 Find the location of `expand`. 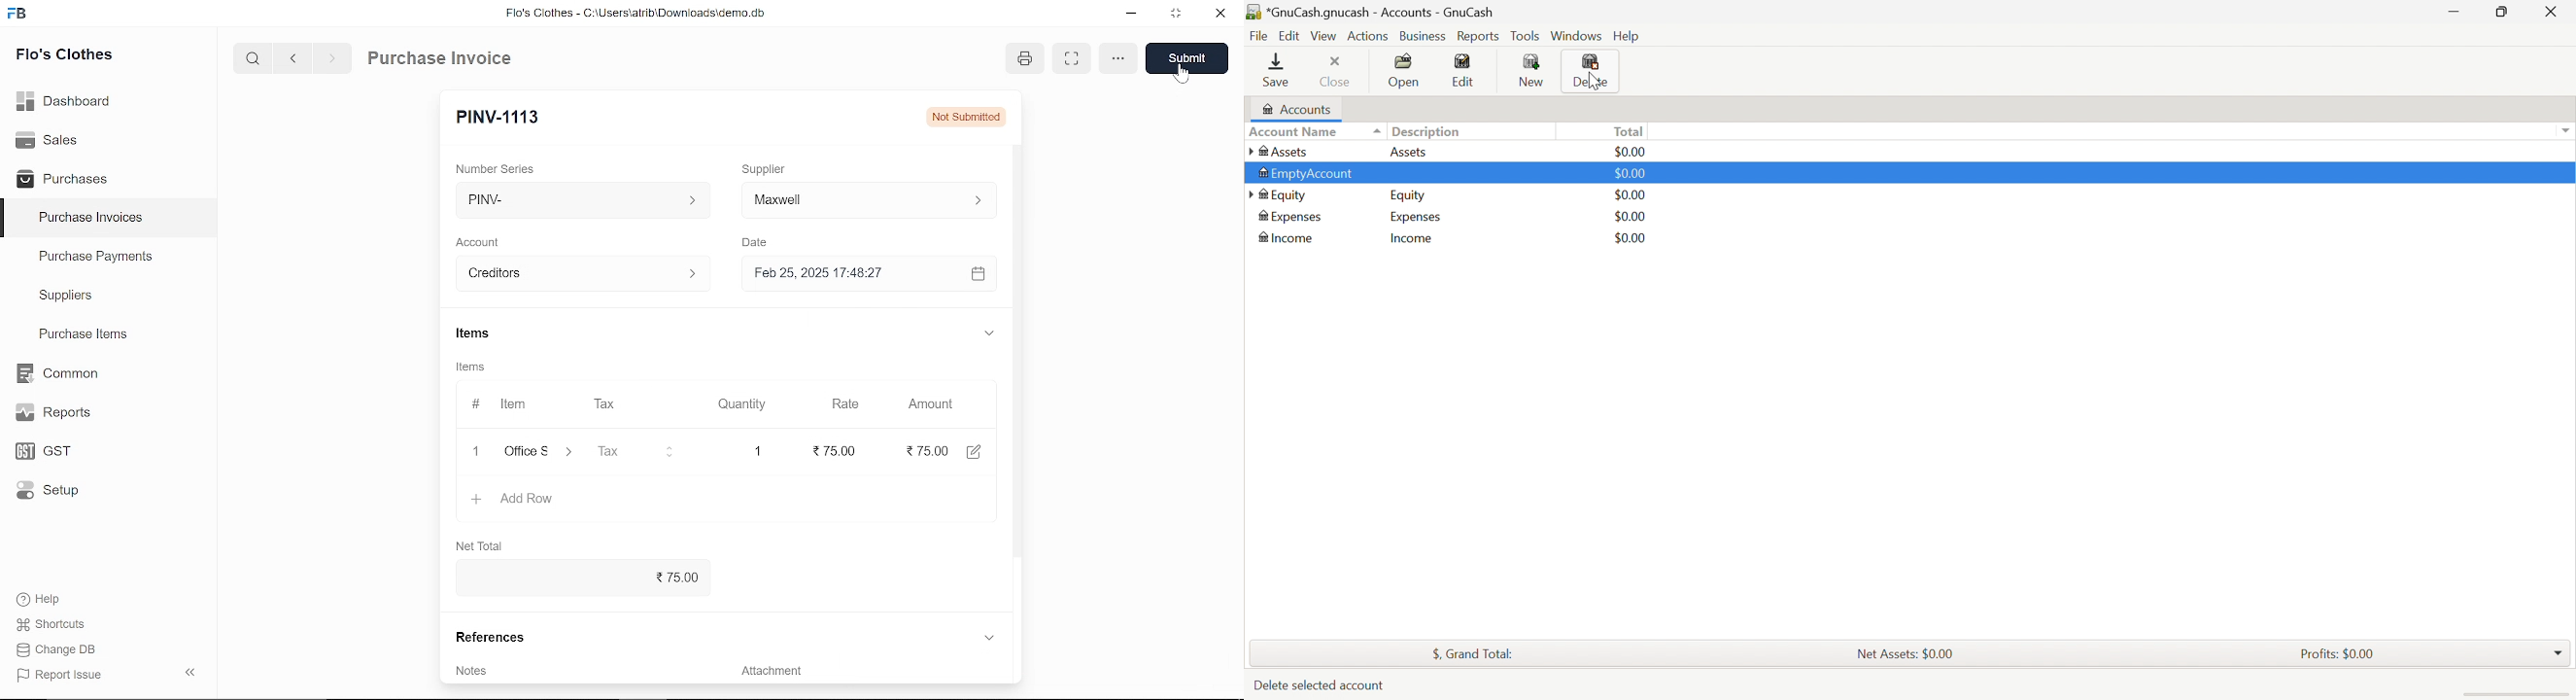

expand is located at coordinates (988, 637).